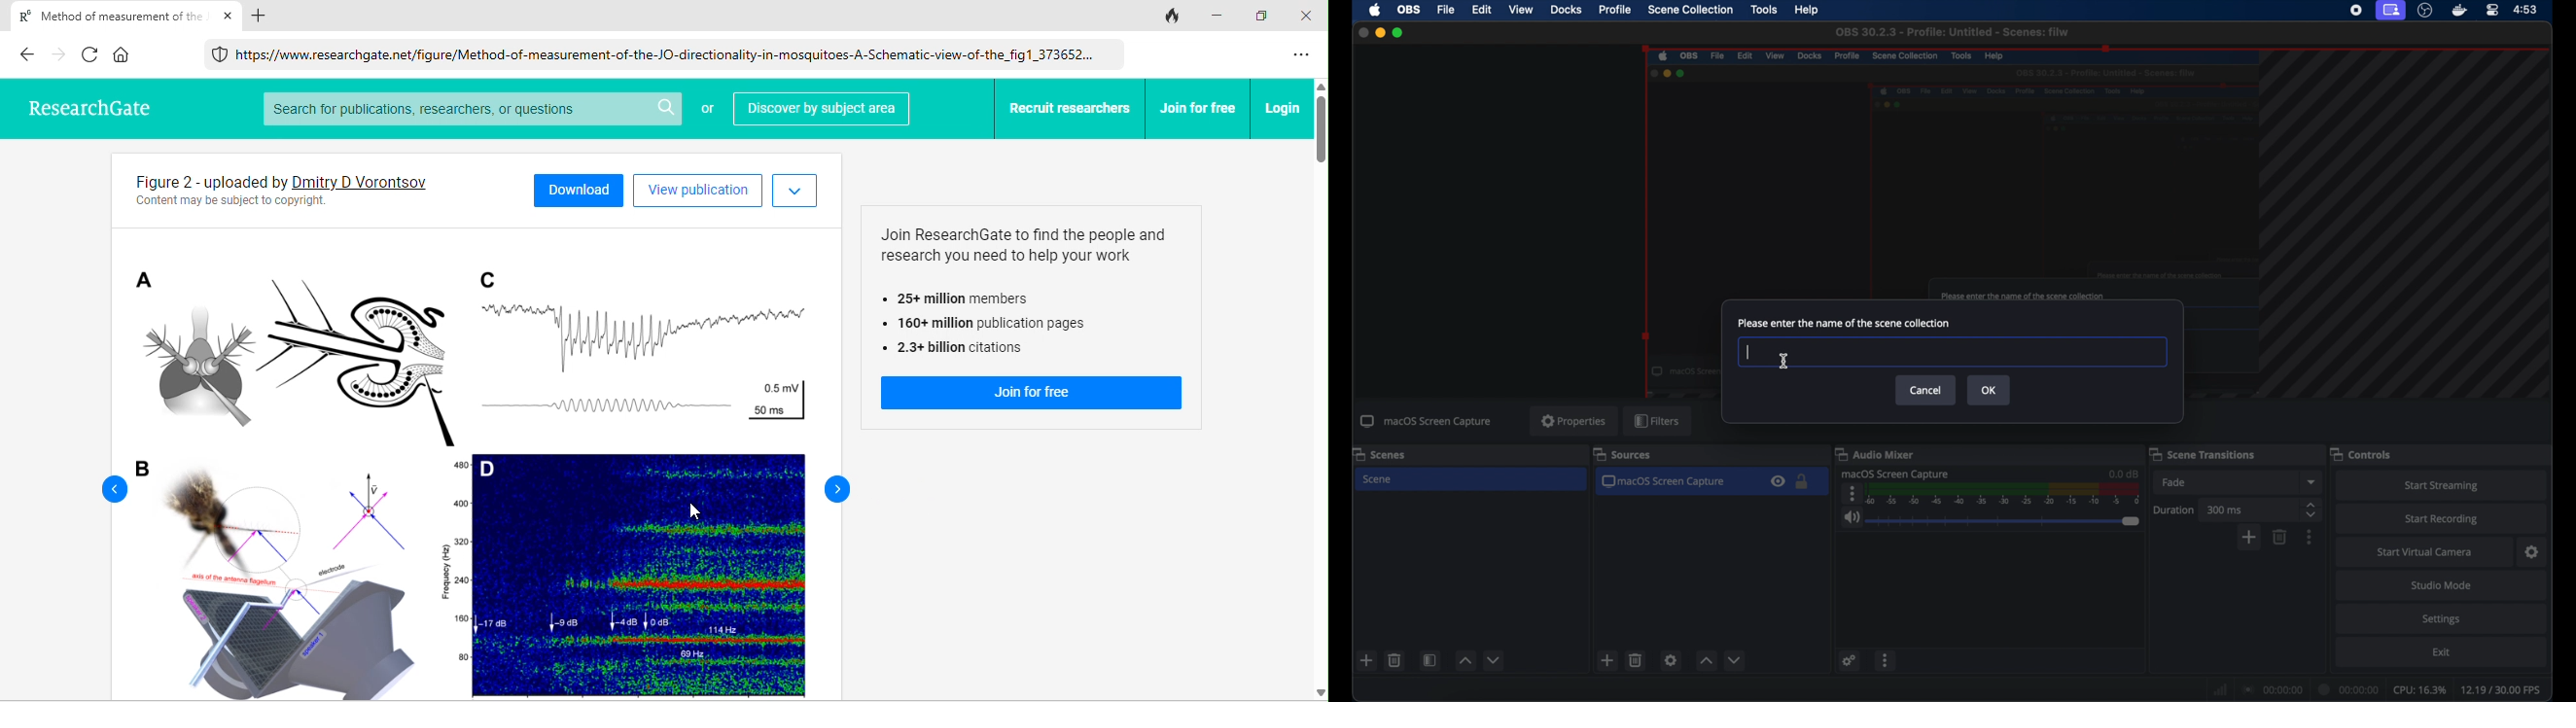 The image size is (2576, 728). I want to click on 0.00 db, so click(2123, 471).